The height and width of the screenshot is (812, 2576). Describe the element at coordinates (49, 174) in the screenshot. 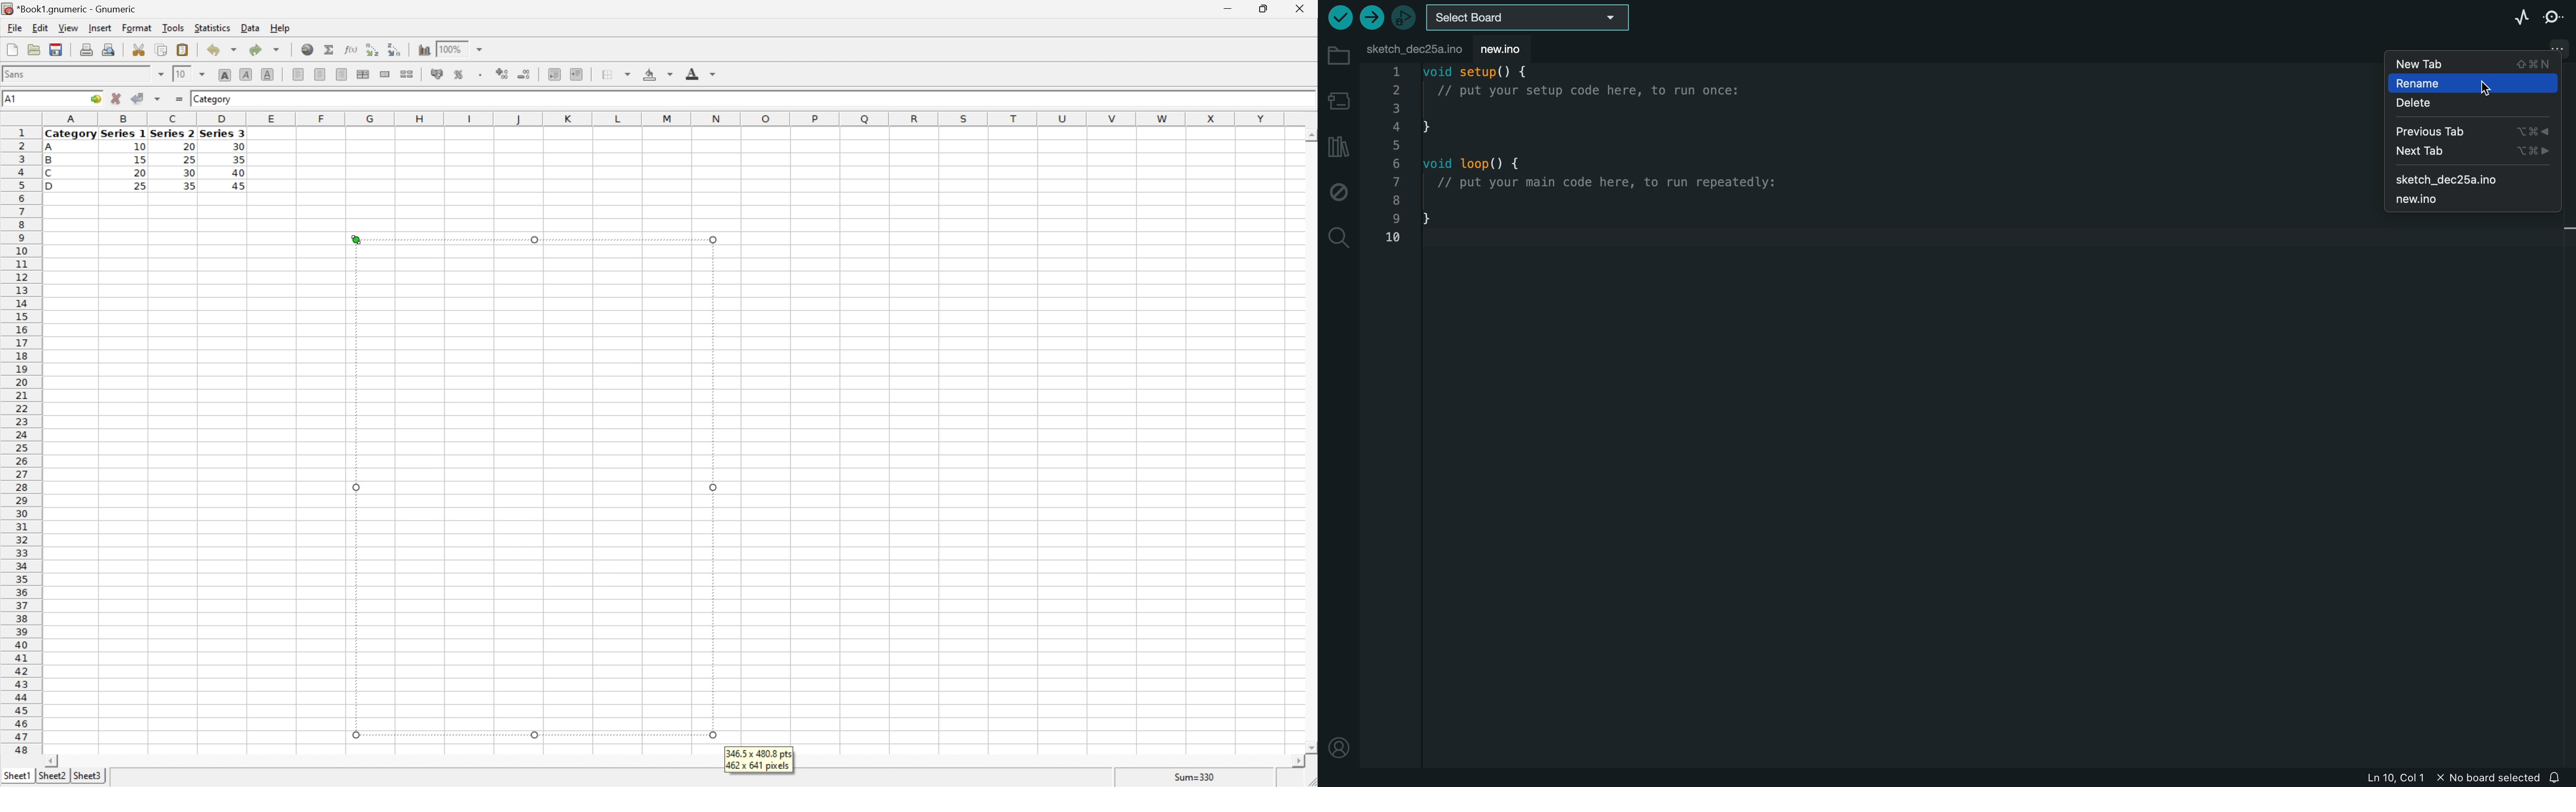

I see `C` at that location.